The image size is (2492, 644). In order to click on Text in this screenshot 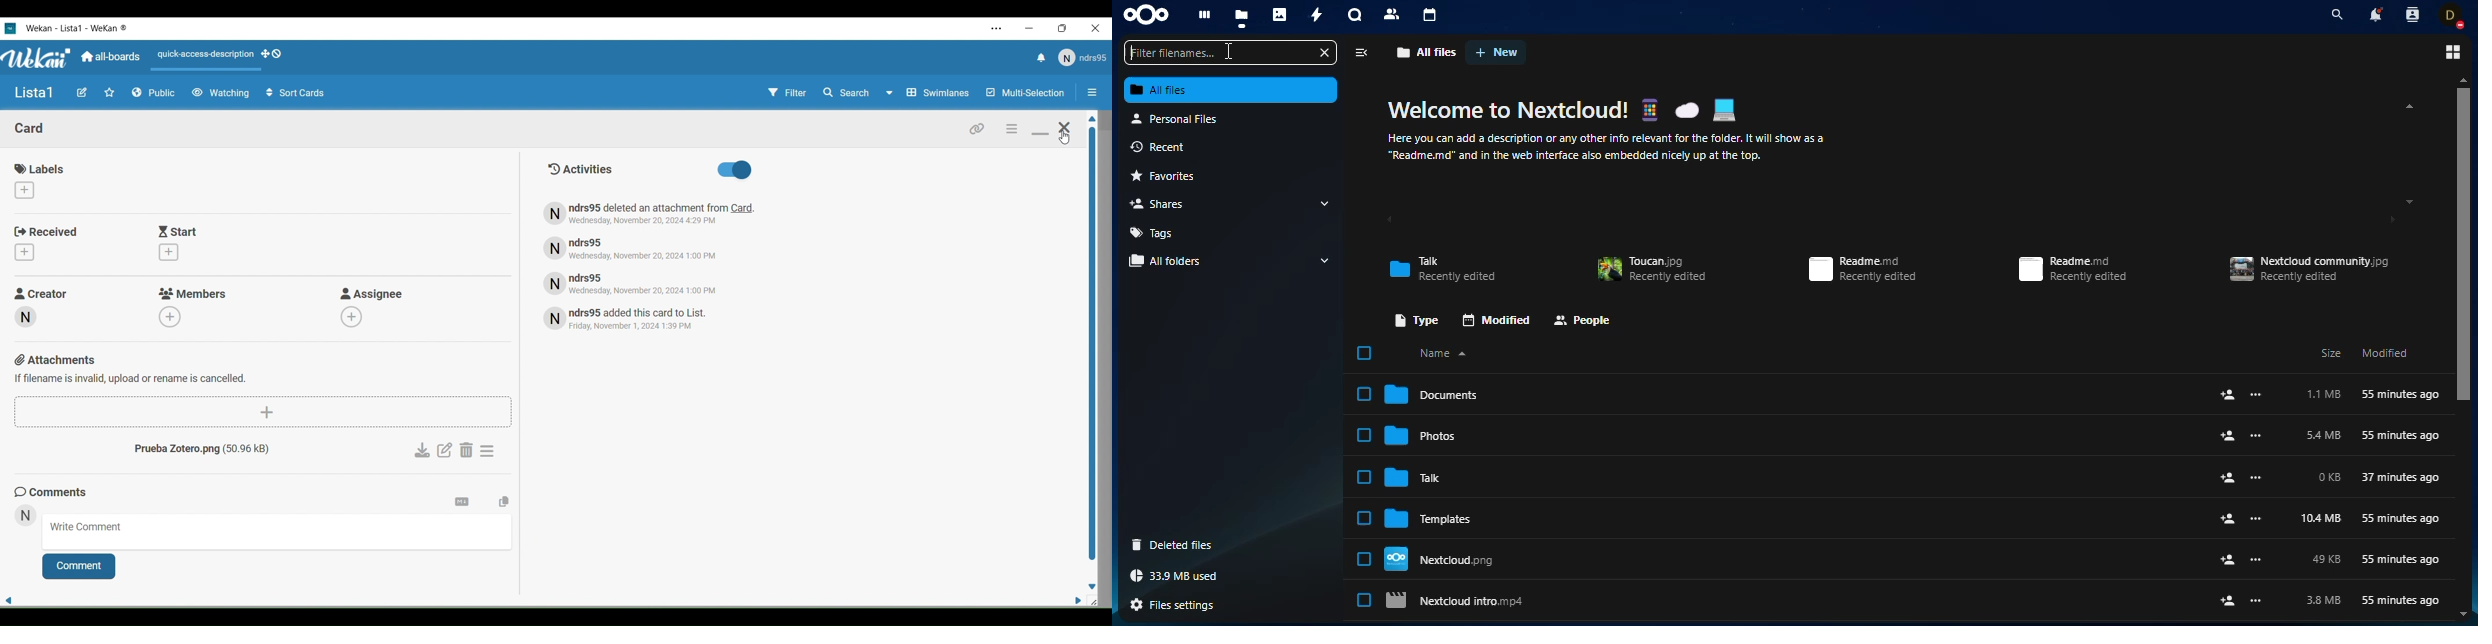, I will do `click(642, 283)`.